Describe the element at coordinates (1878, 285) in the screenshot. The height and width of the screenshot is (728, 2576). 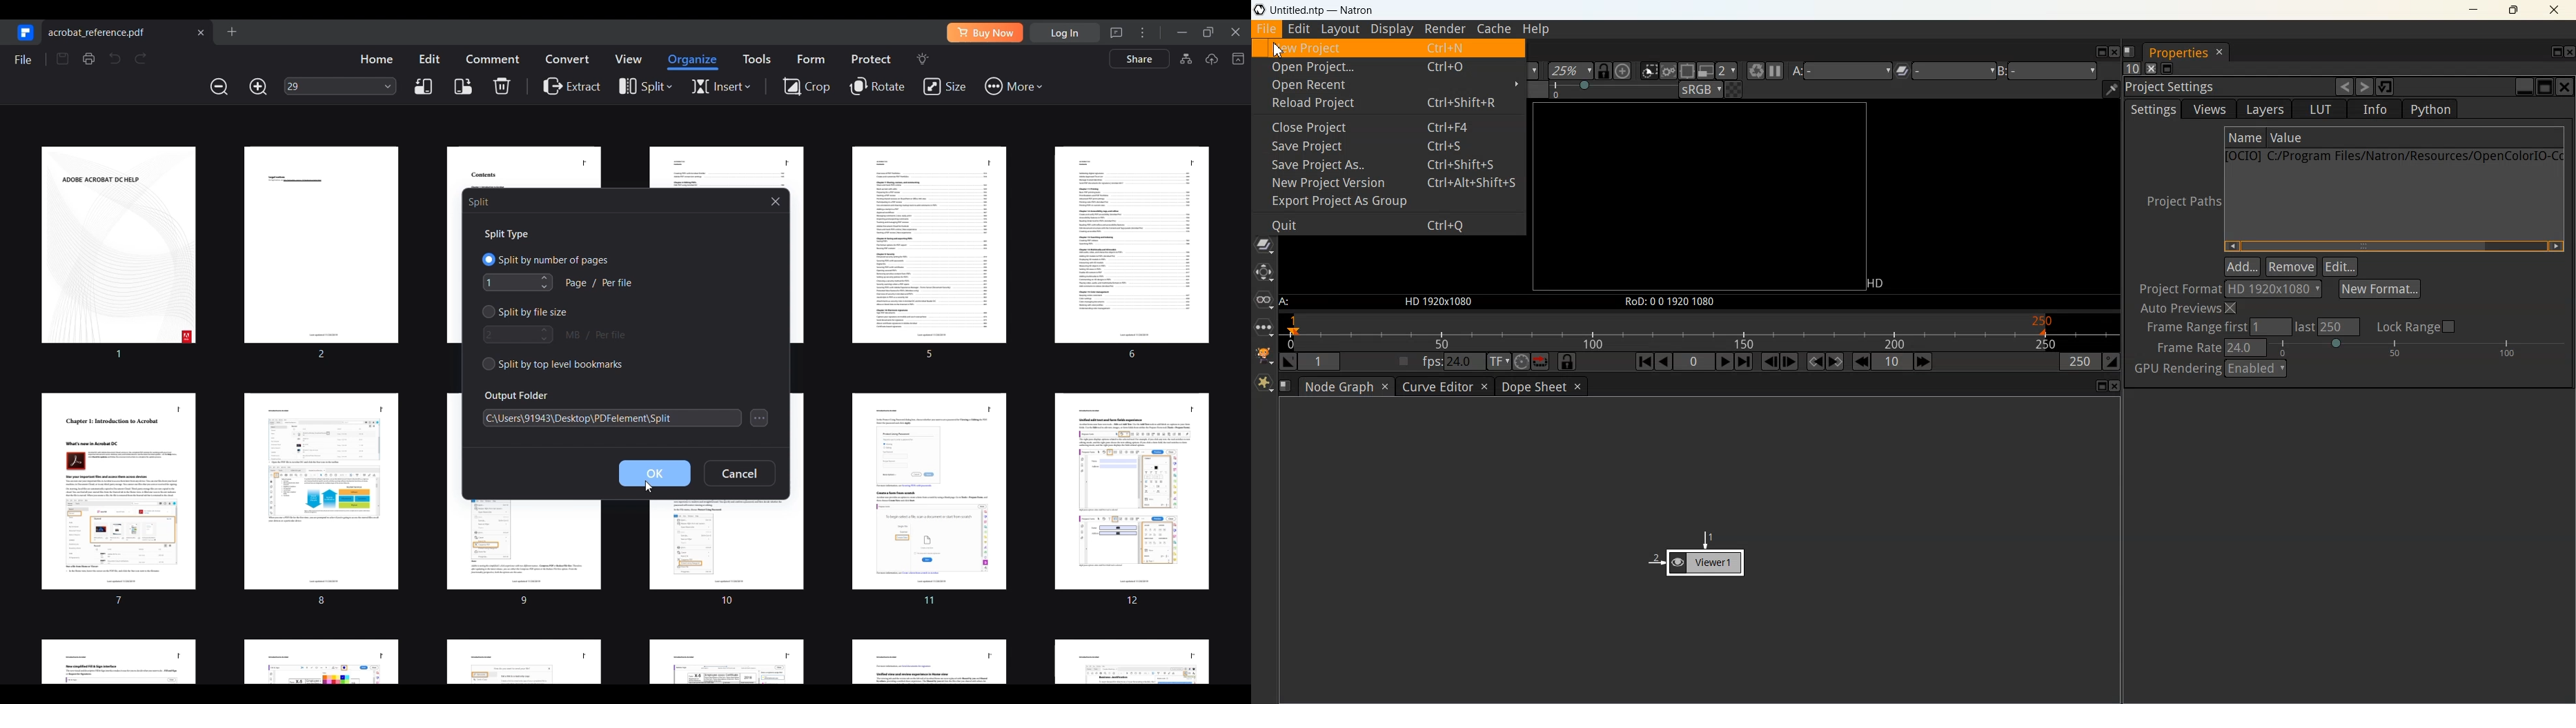
I see `HD` at that location.